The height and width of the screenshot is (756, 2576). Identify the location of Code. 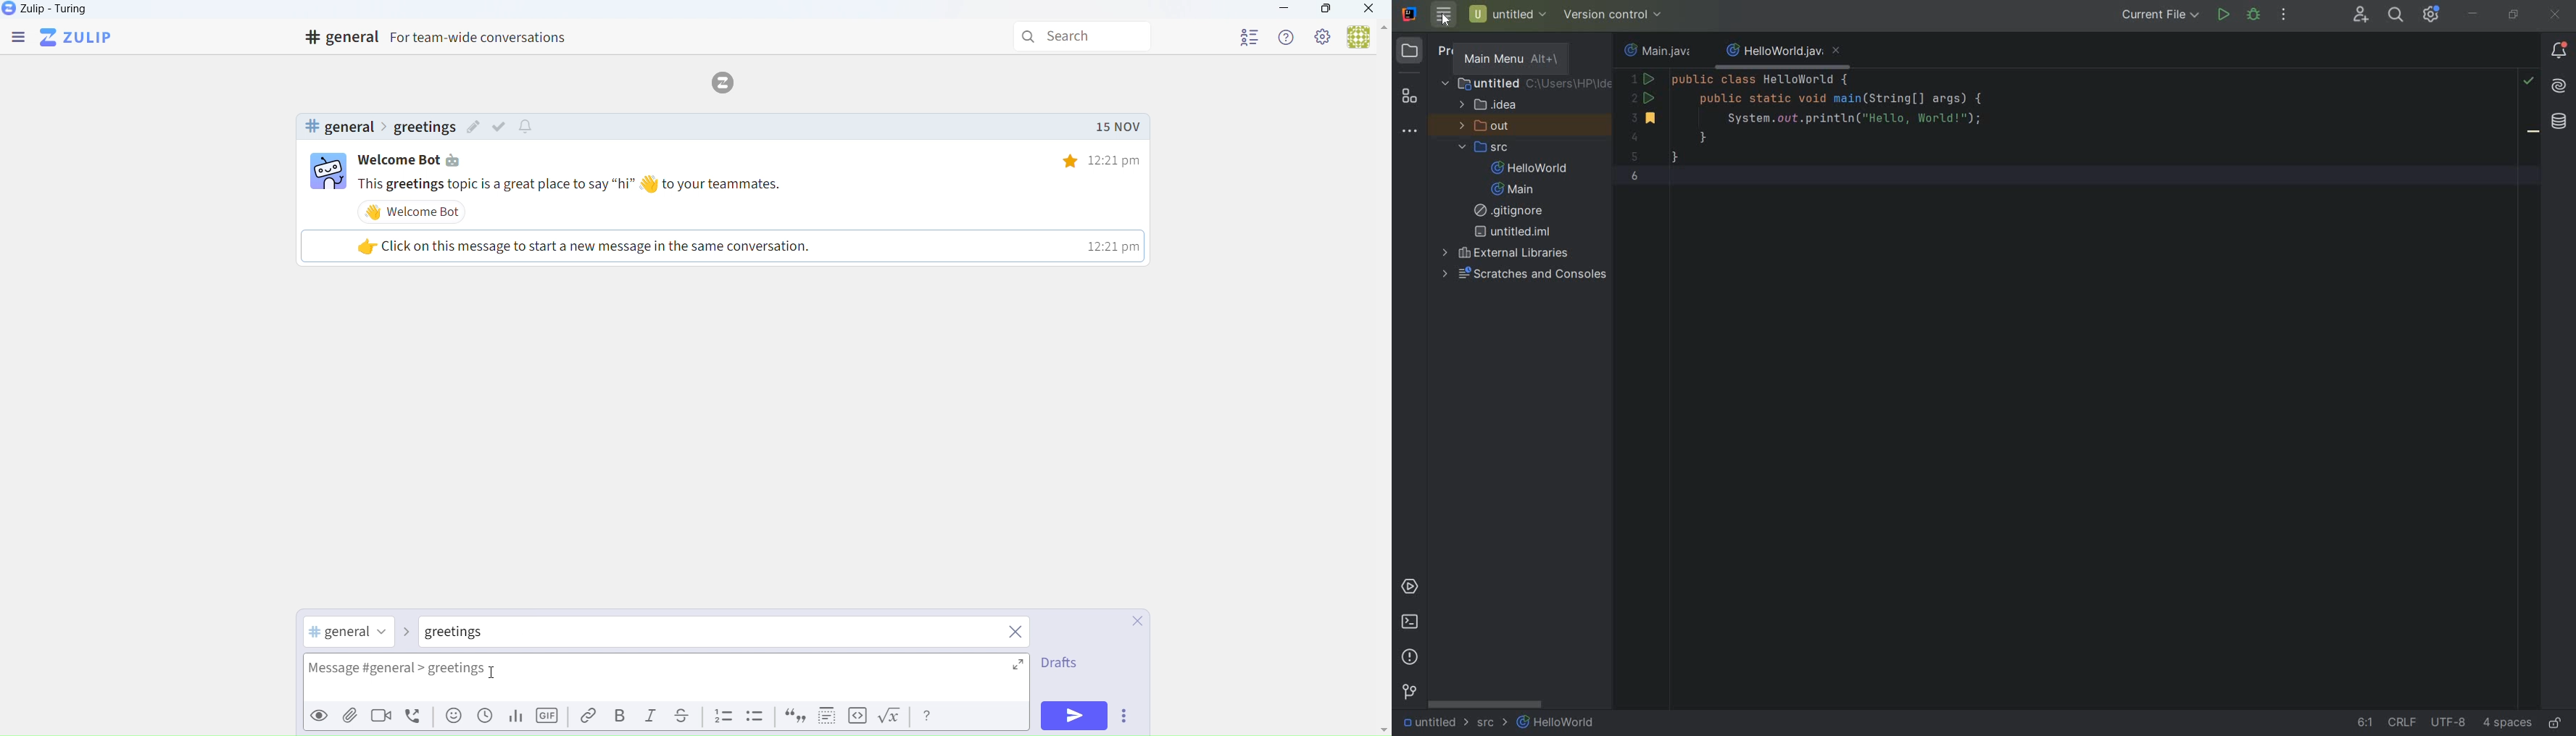
(856, 716).